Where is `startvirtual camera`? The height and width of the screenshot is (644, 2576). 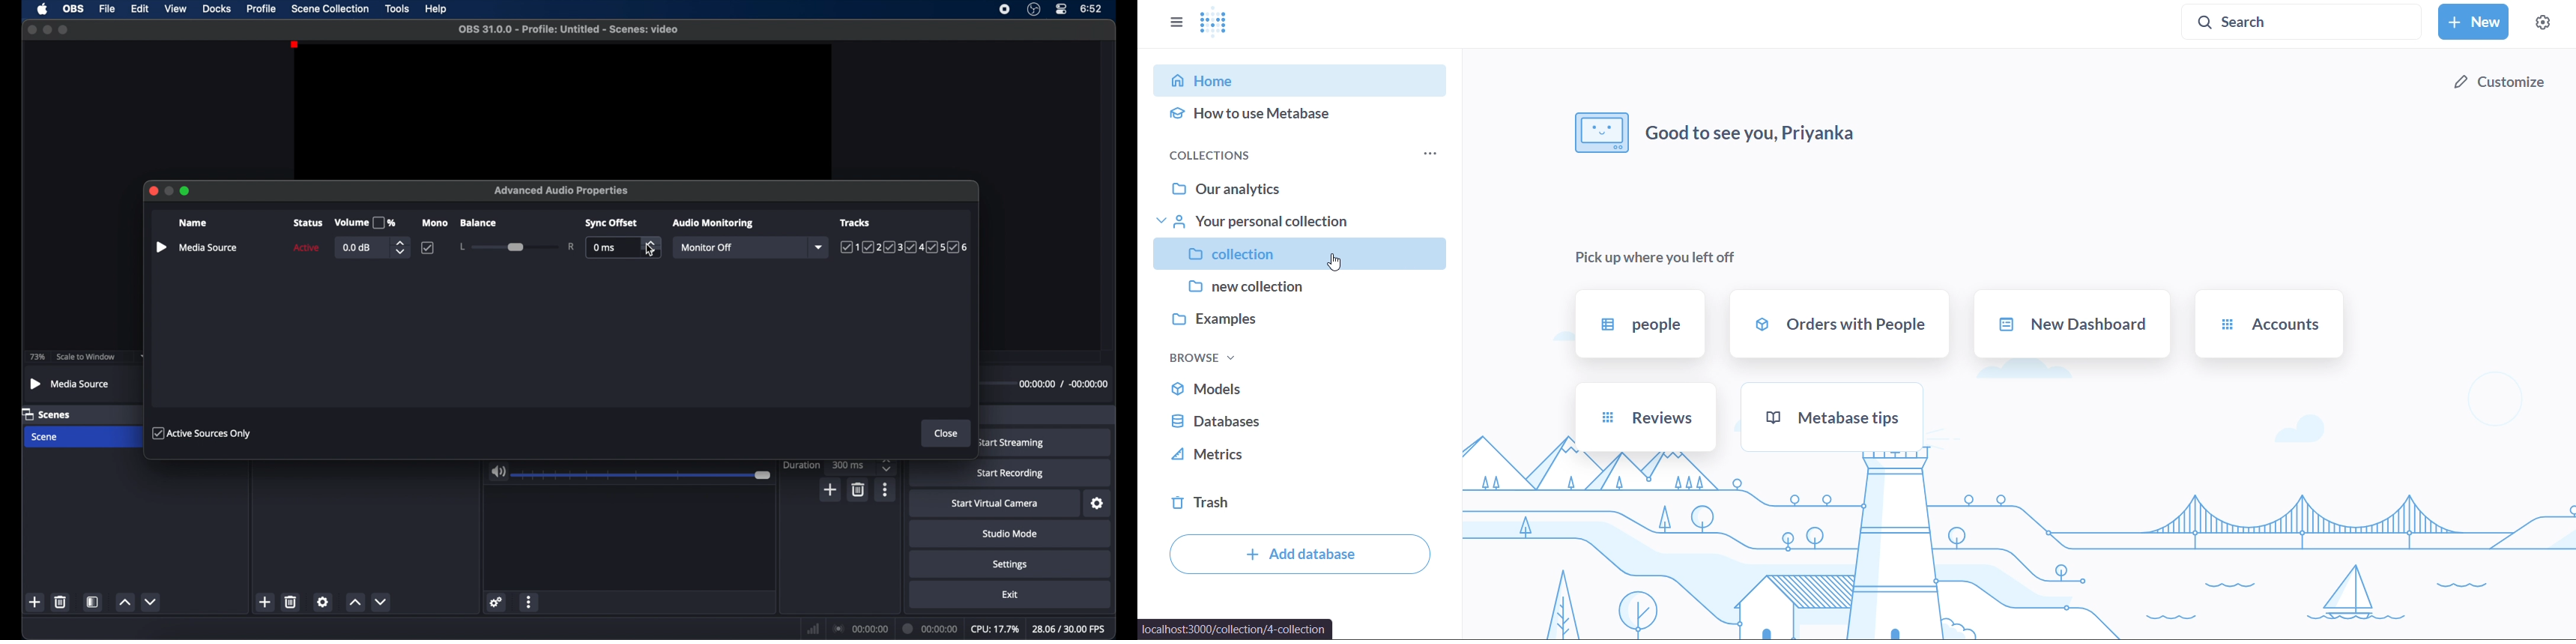 startvirtual camera is located at coordinates (994, 504).